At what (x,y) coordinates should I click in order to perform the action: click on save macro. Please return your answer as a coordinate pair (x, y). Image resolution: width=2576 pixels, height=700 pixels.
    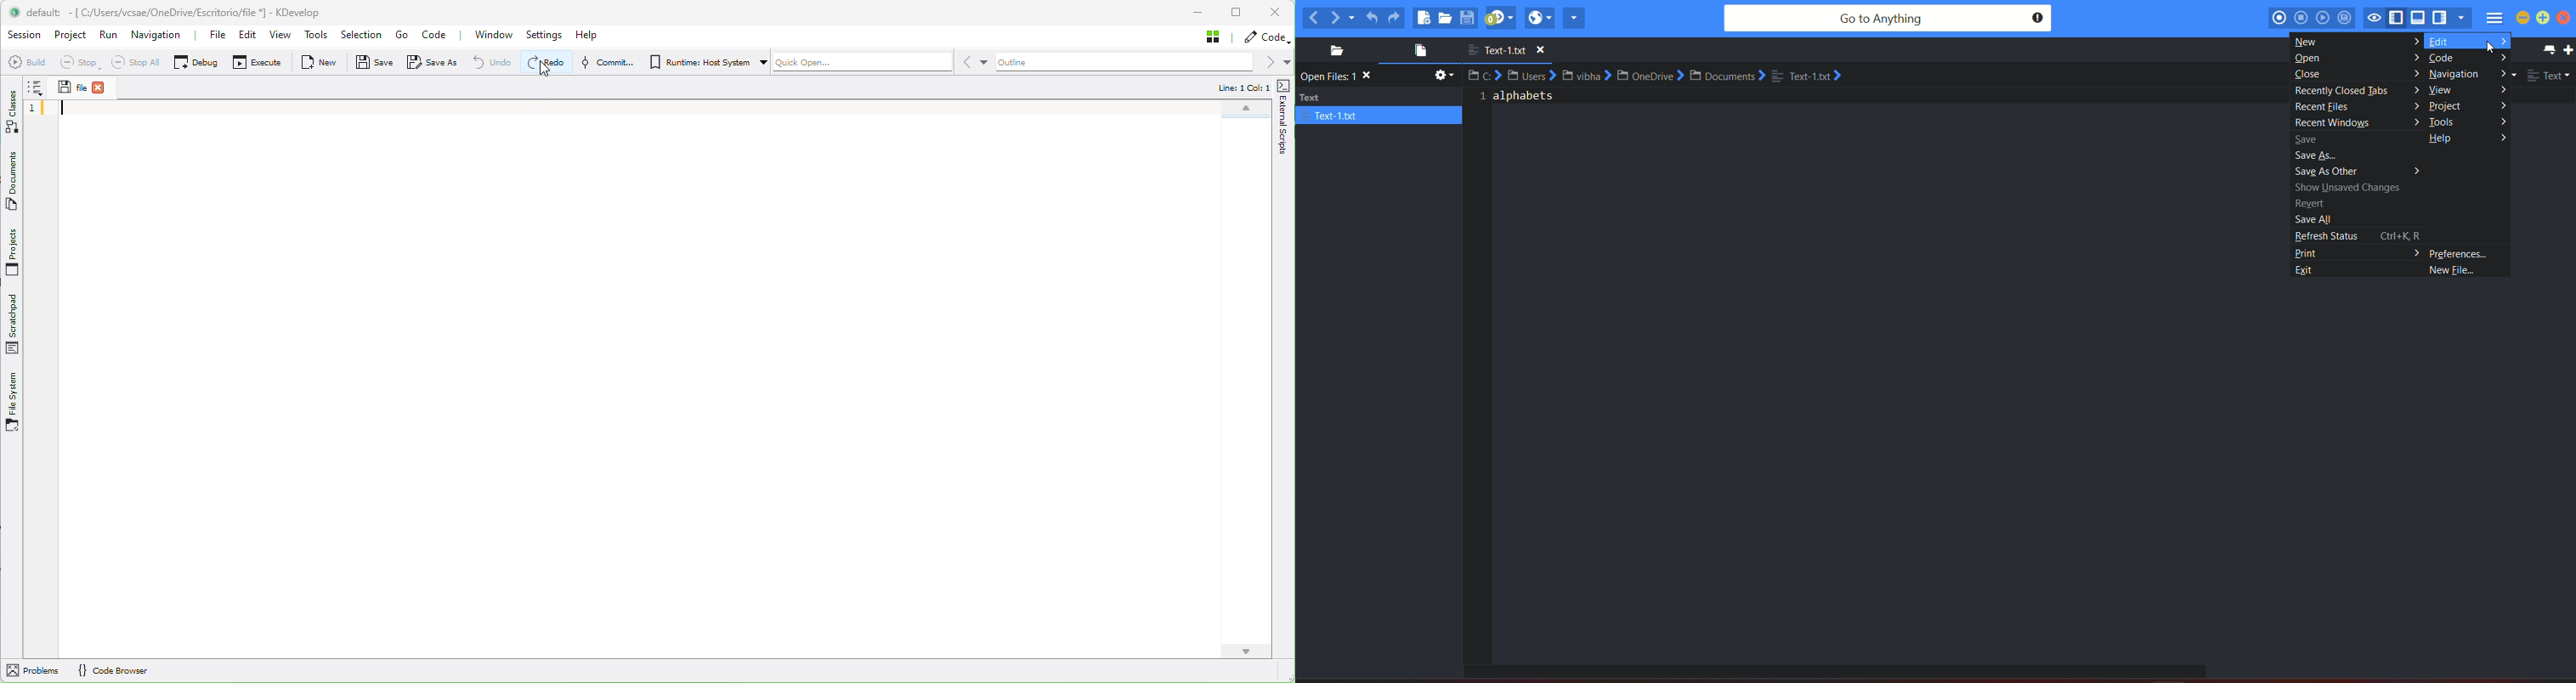
    Looking at the image, I should click on (2347, 19).